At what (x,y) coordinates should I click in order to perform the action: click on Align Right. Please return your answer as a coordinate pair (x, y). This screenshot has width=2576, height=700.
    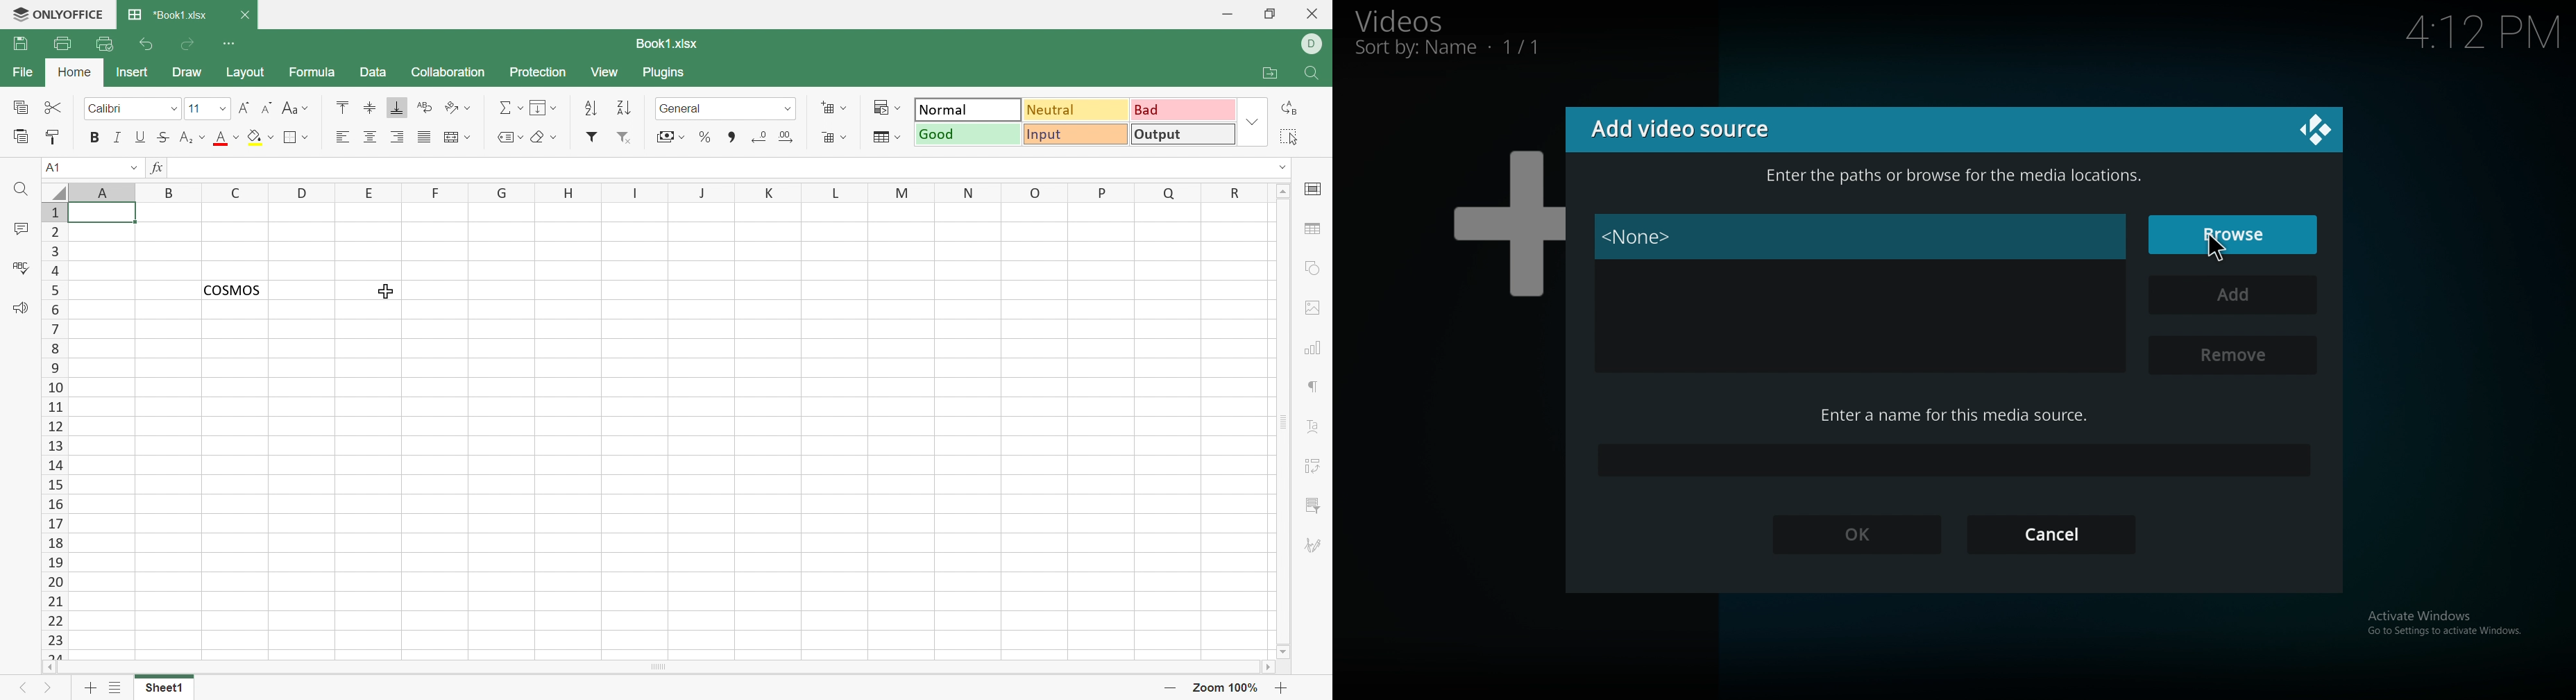
    Looking at the image, I should click on (398, 139).